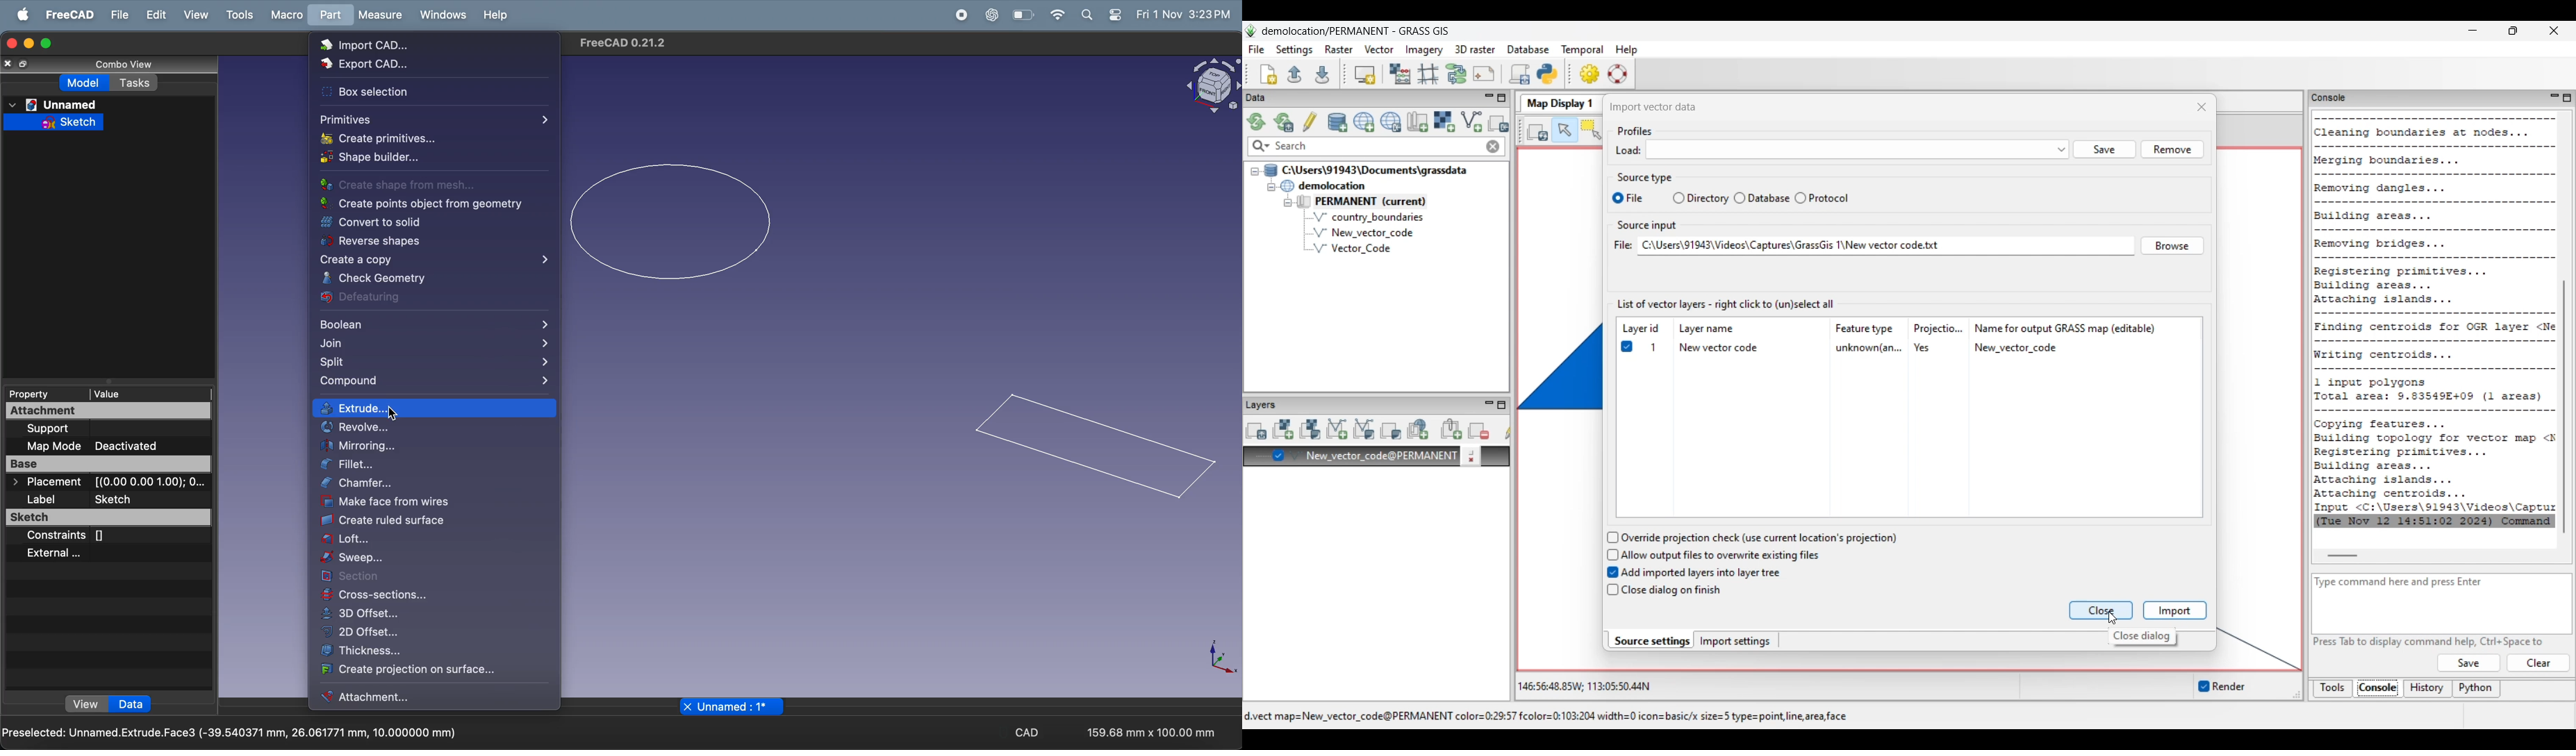 This screenshot has height=756, width=2576. What do you see at coordinates (436, 323) in the screenshot?
I see `Boolean` at bounding box center [436, 323].